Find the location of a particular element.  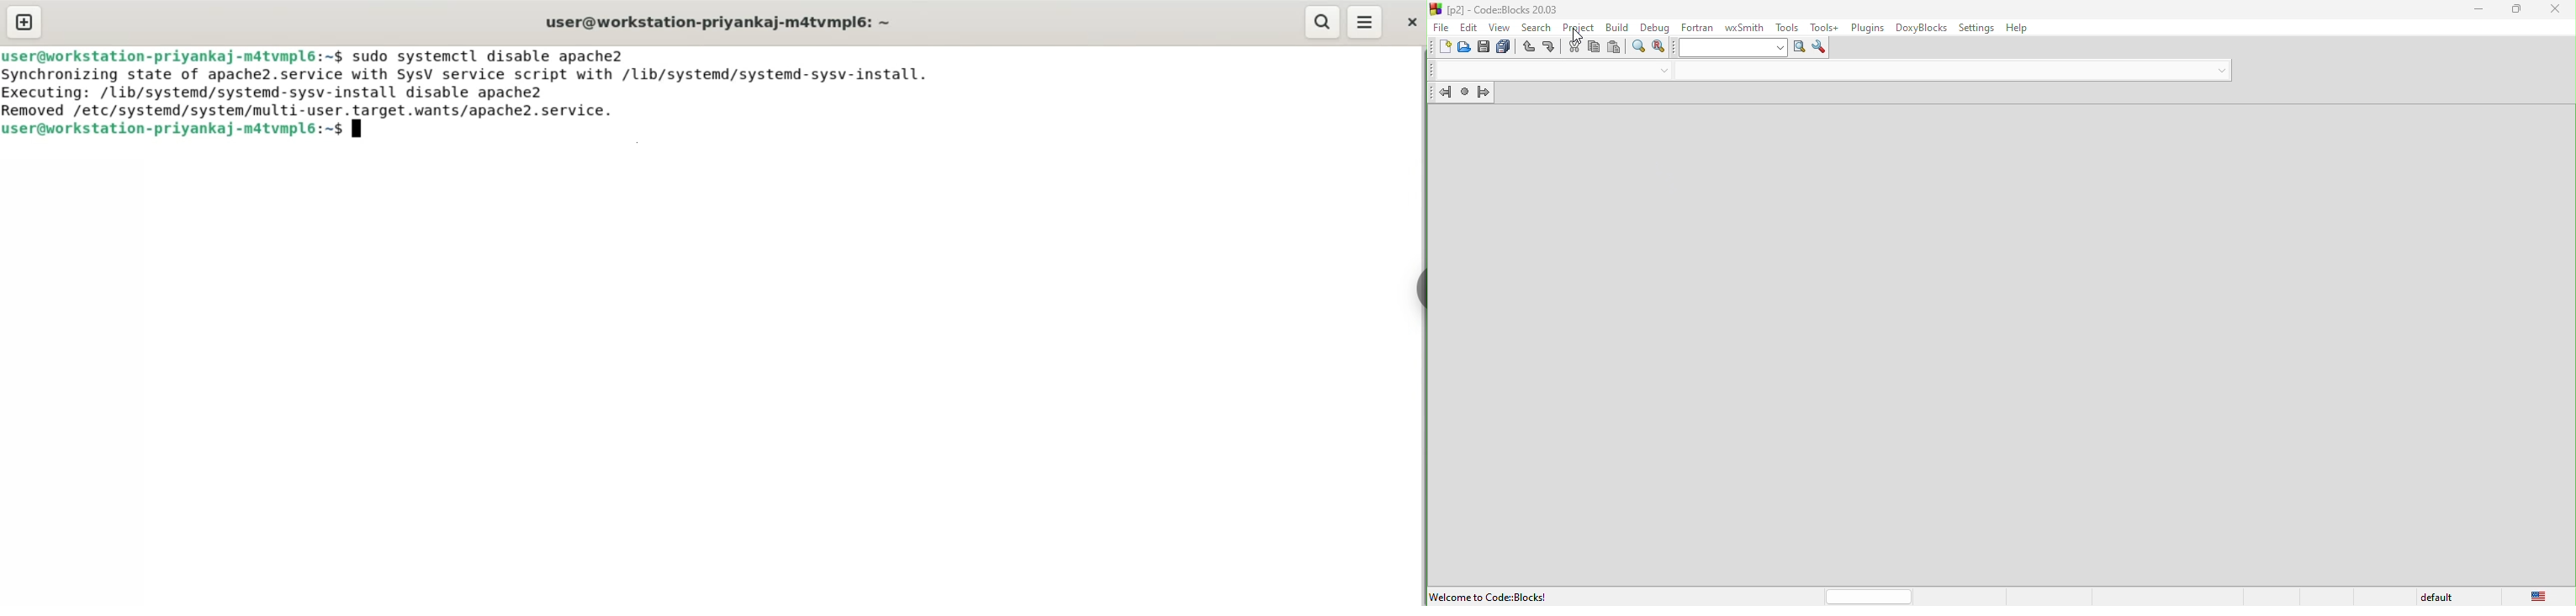

edit is located at coordinates (1469, 27).